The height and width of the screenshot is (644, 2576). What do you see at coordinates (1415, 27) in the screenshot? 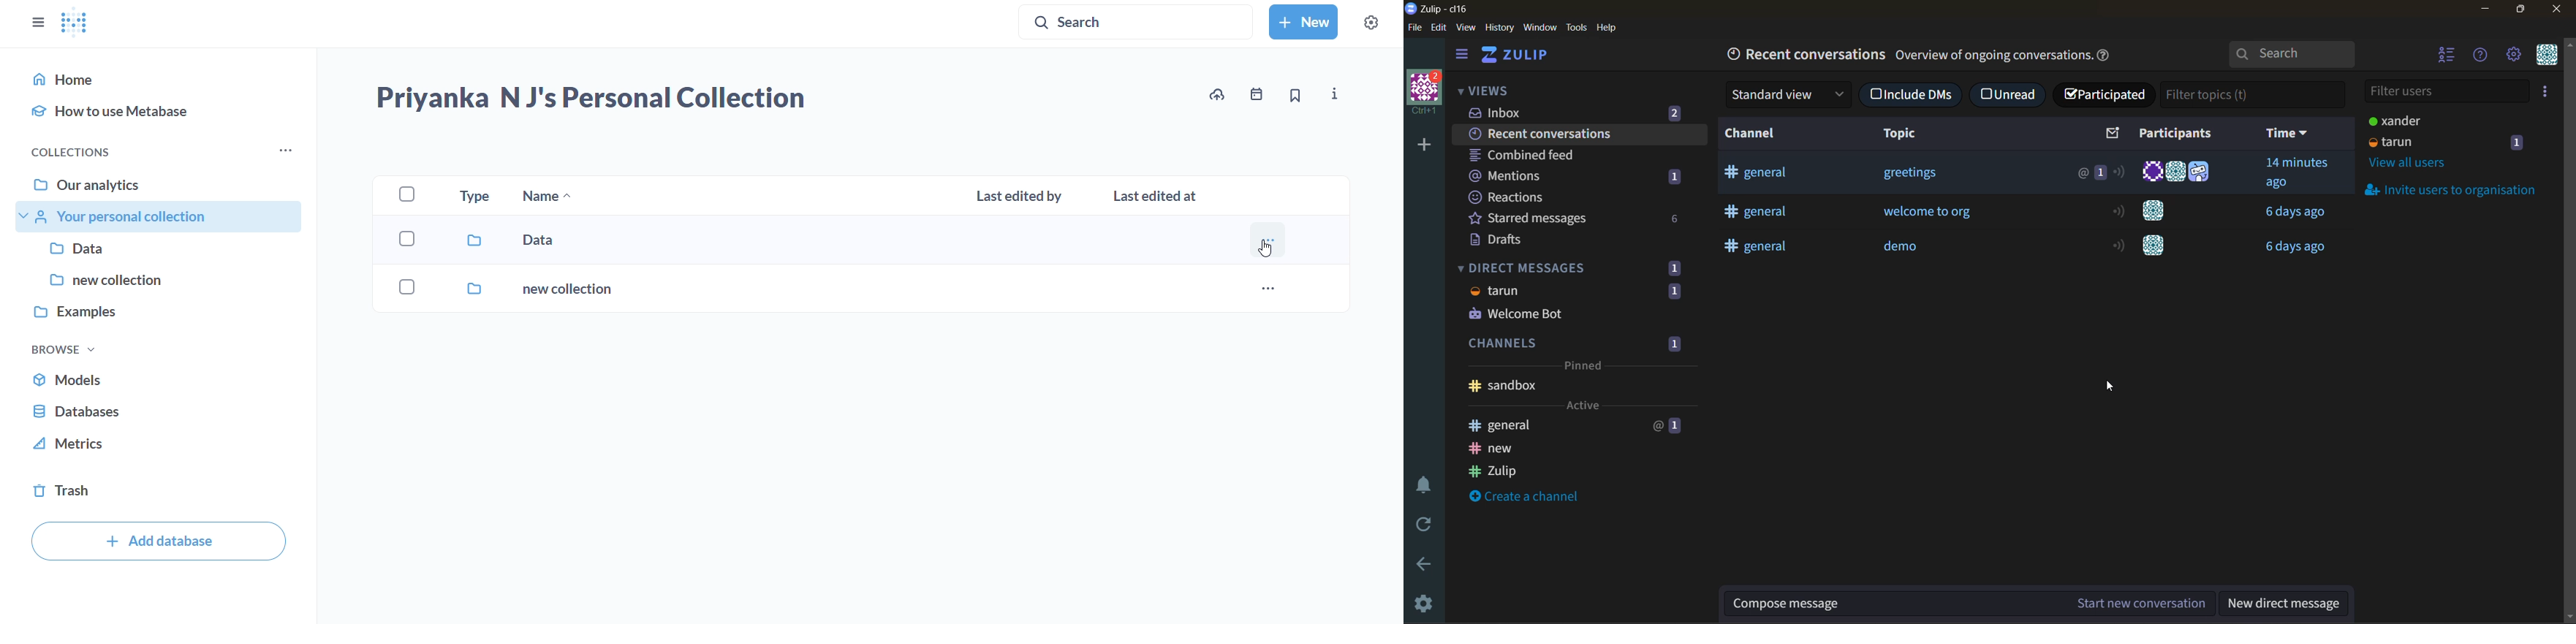
I see `file` at bounding box center [1415, 27].